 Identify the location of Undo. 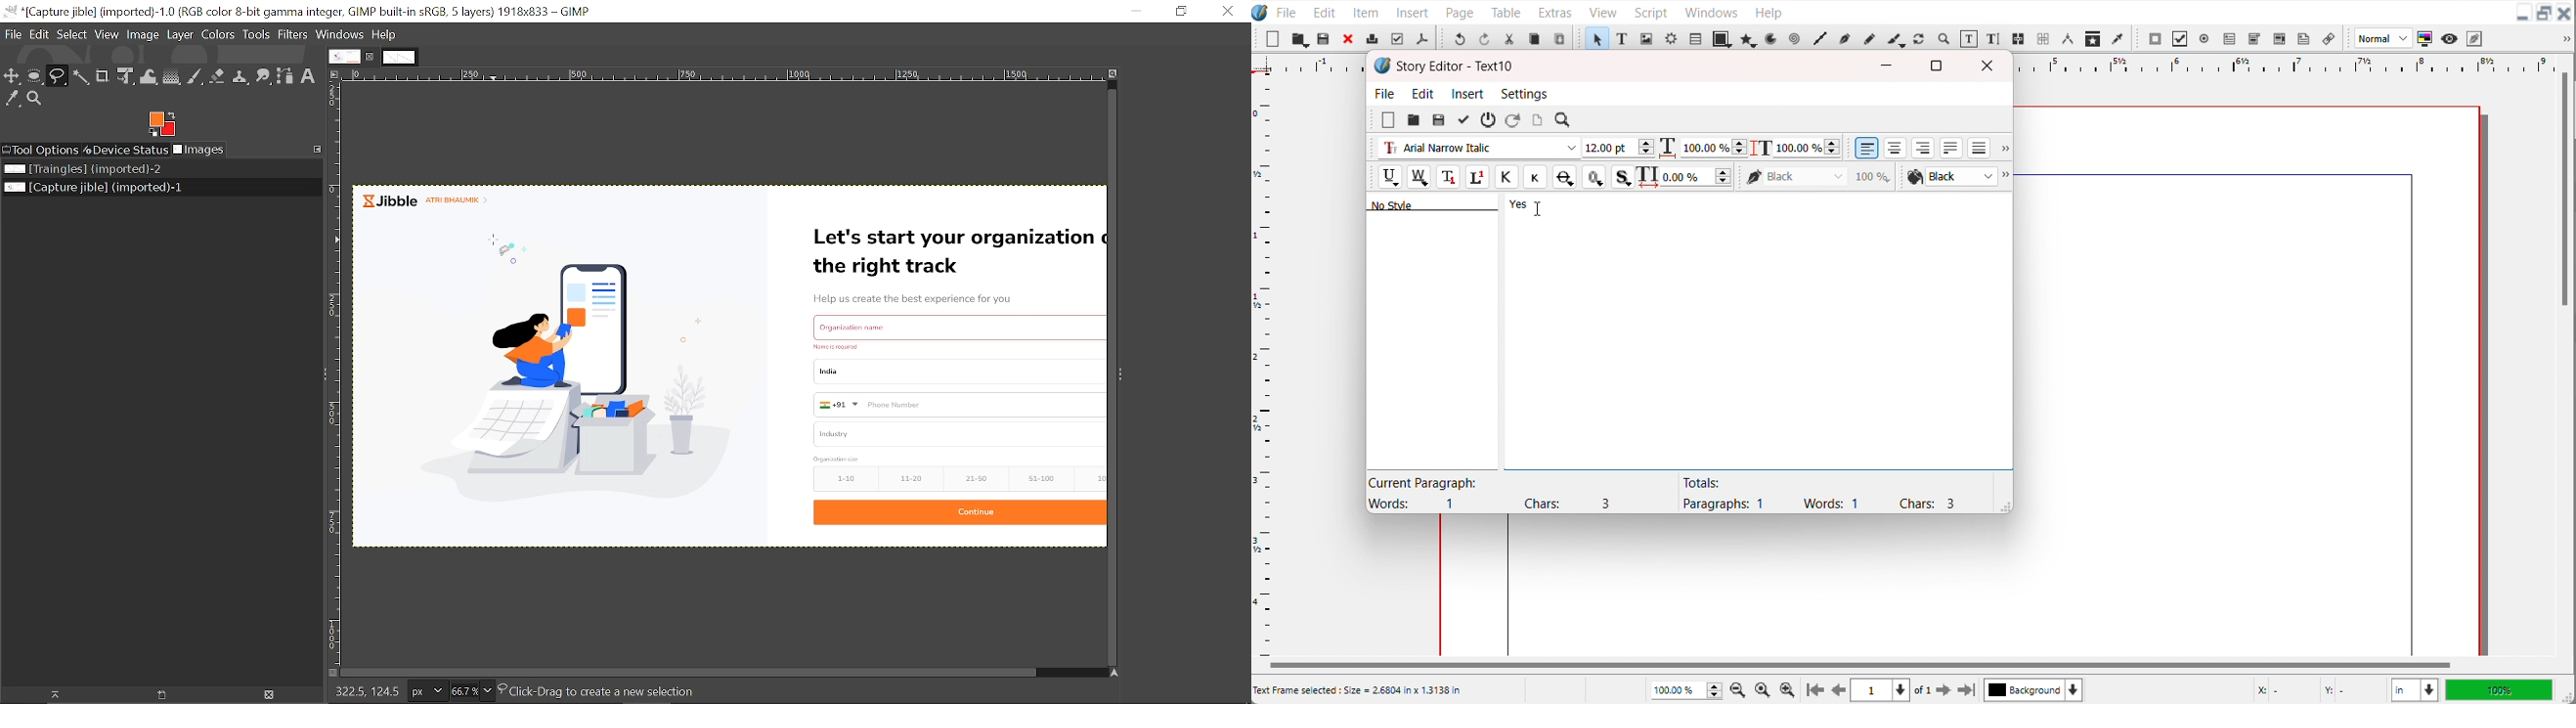
(1459, 38).